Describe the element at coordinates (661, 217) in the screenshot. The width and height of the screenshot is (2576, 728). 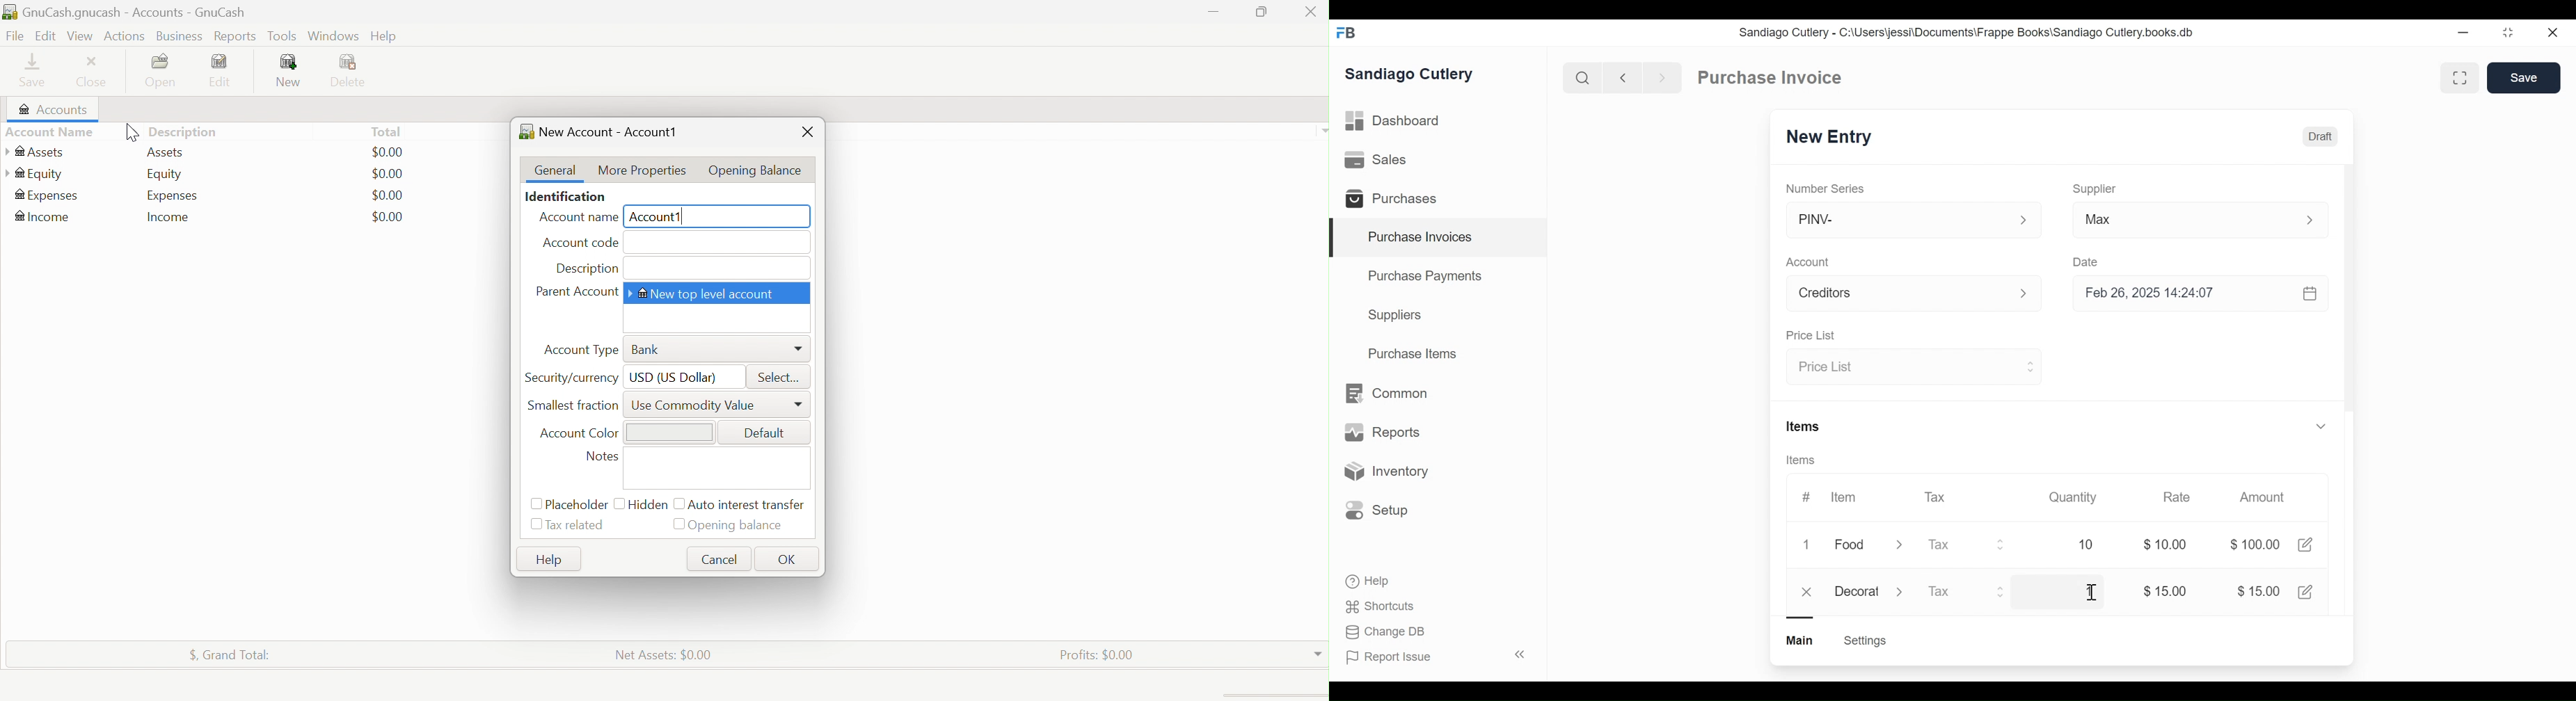
I see `Account1` at that location.